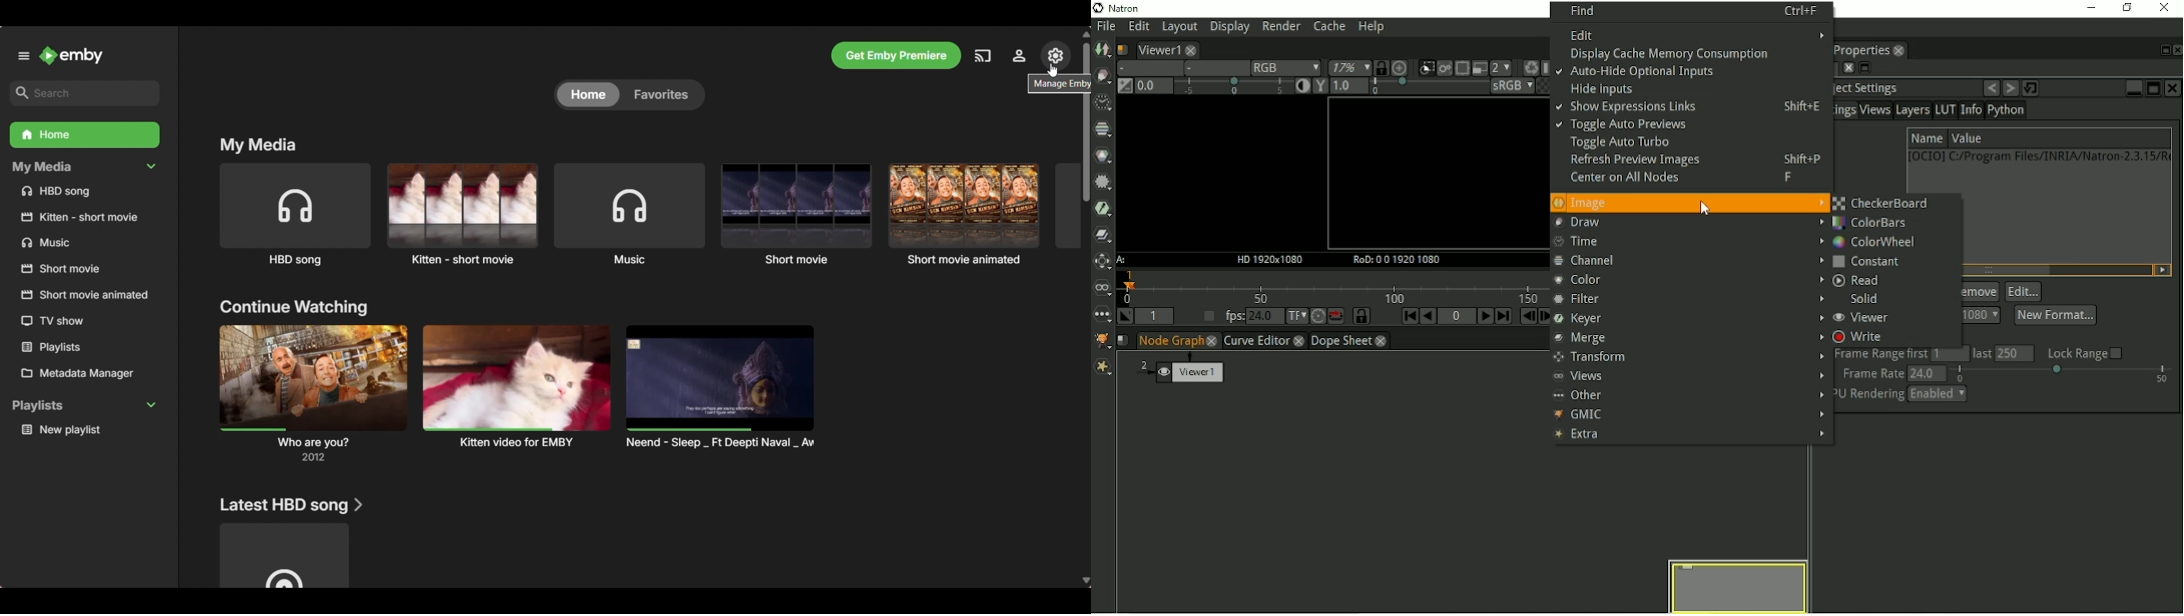 Image resolution: width=2184 pixels, height=616 pixels. I want to click on Other, so click(1102, 314).